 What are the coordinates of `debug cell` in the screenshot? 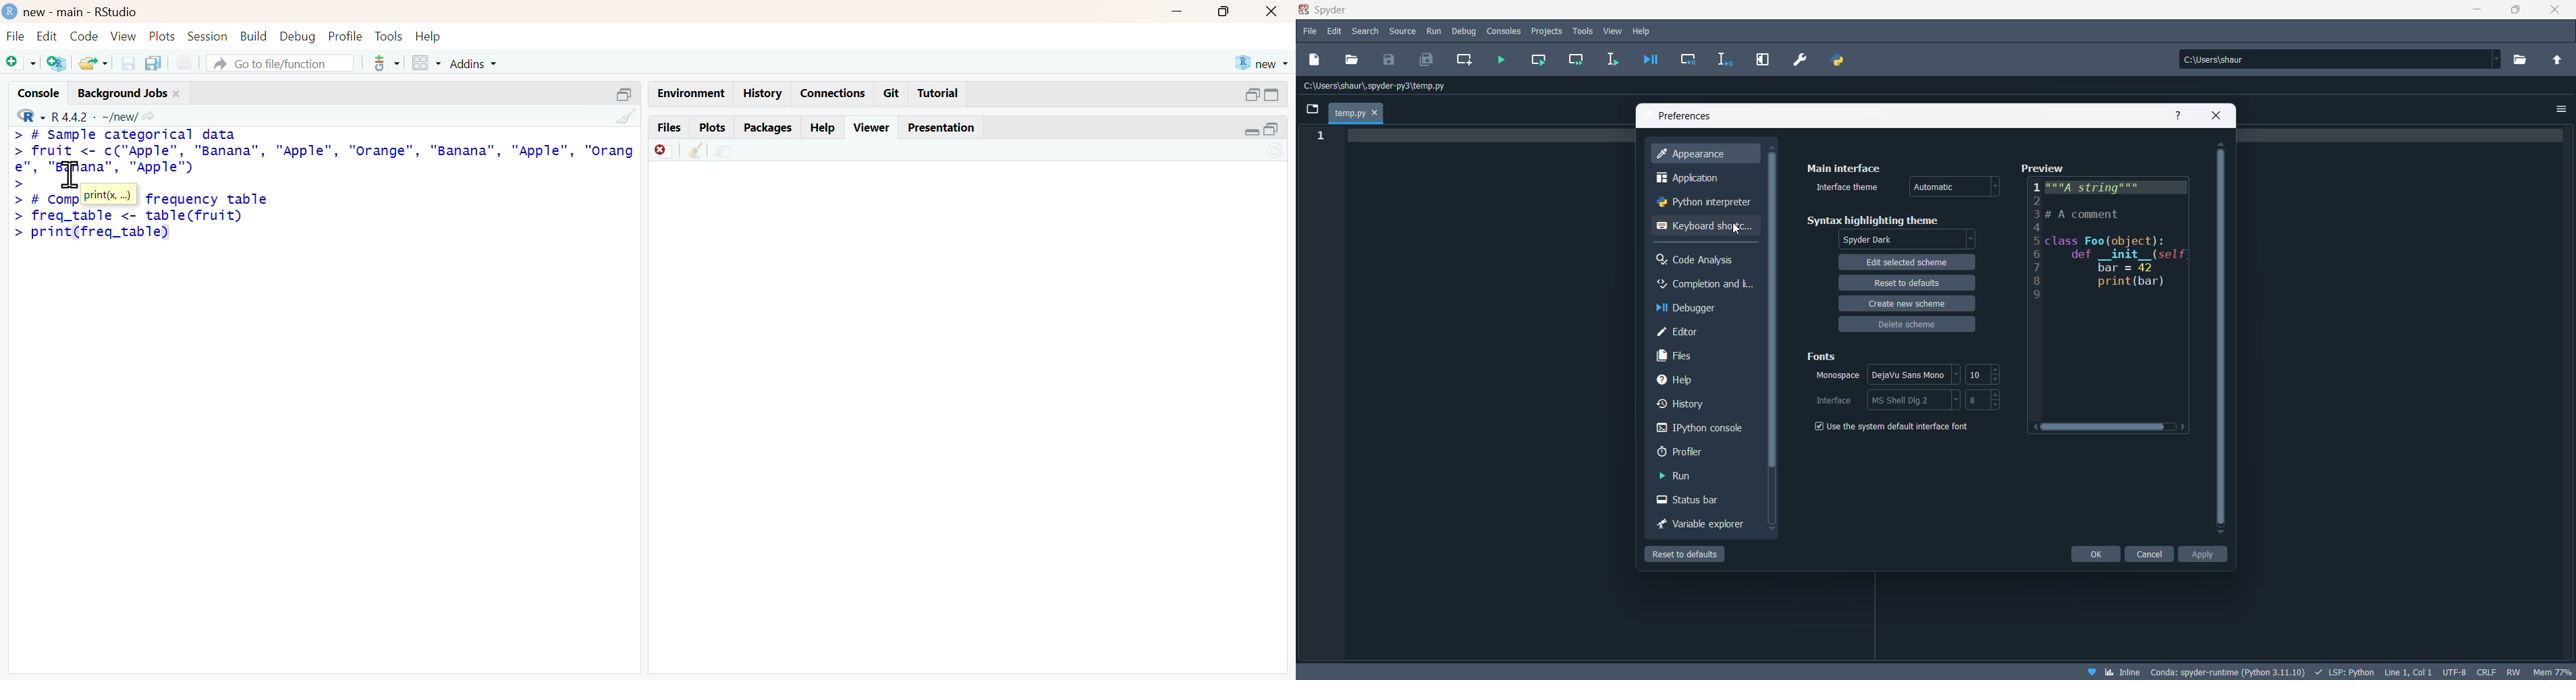 It's located at (1689, 59).